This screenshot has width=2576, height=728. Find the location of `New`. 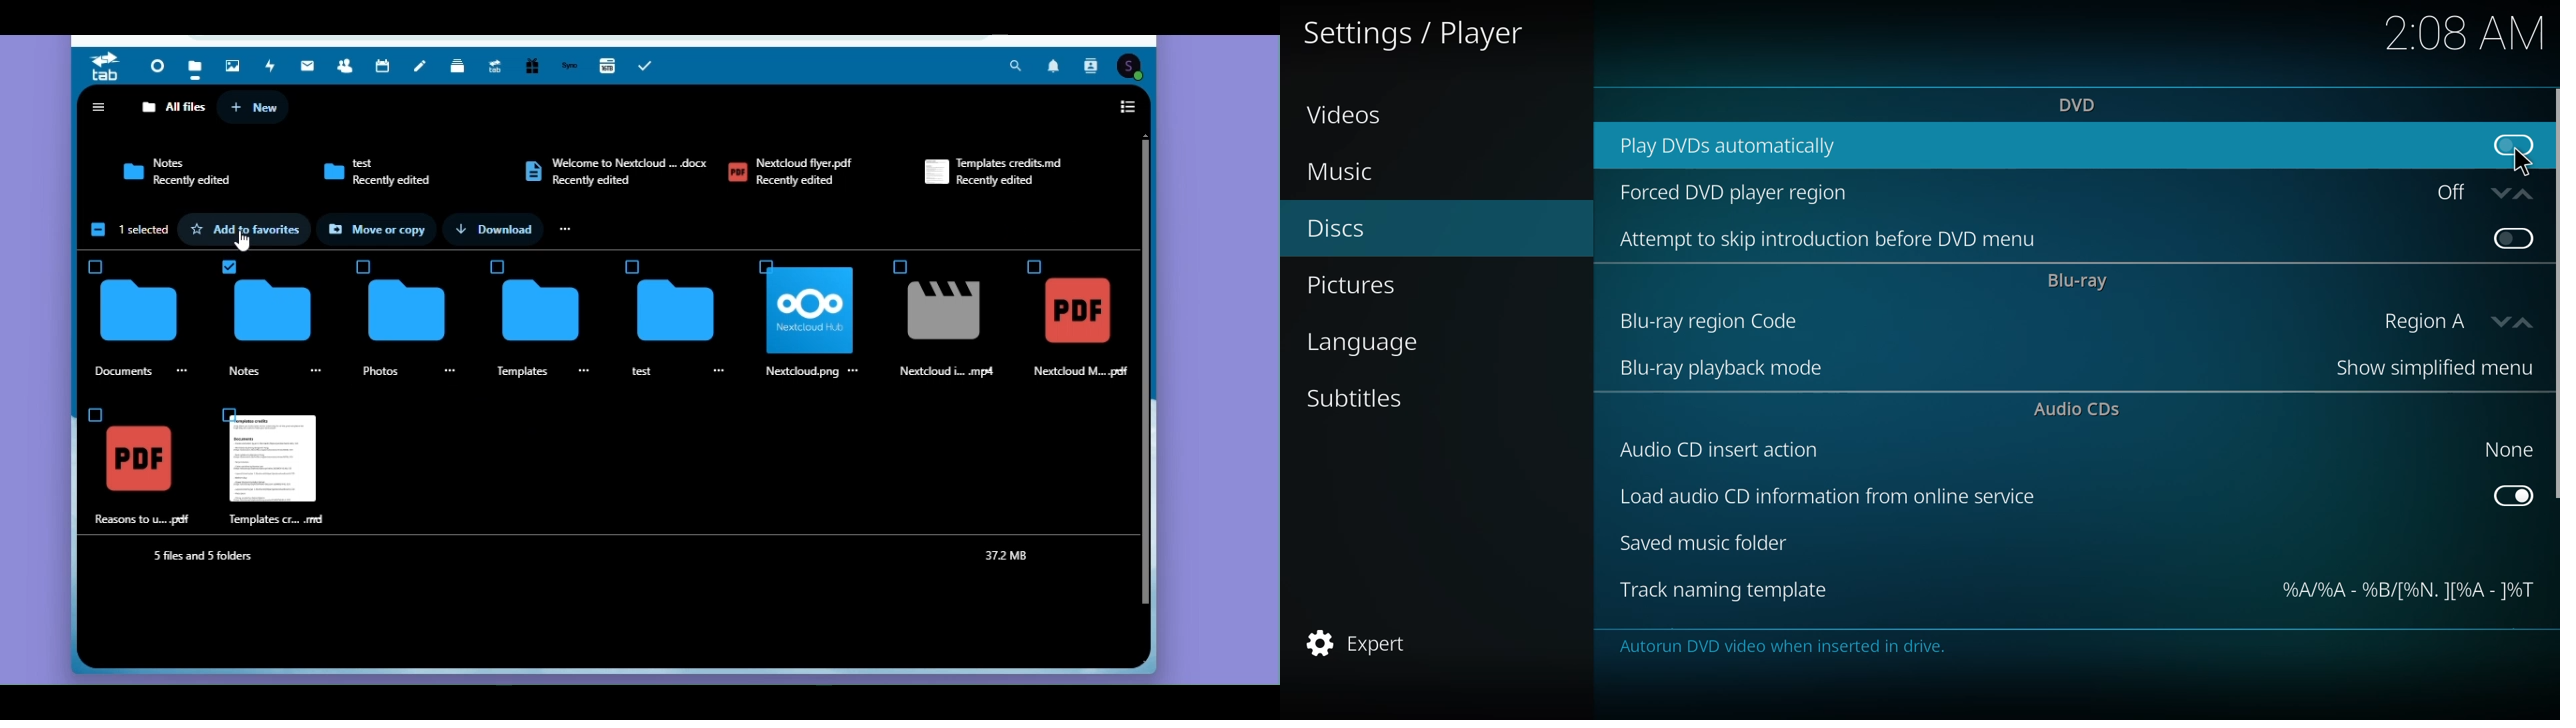

New is located at coordinates (258, 107).